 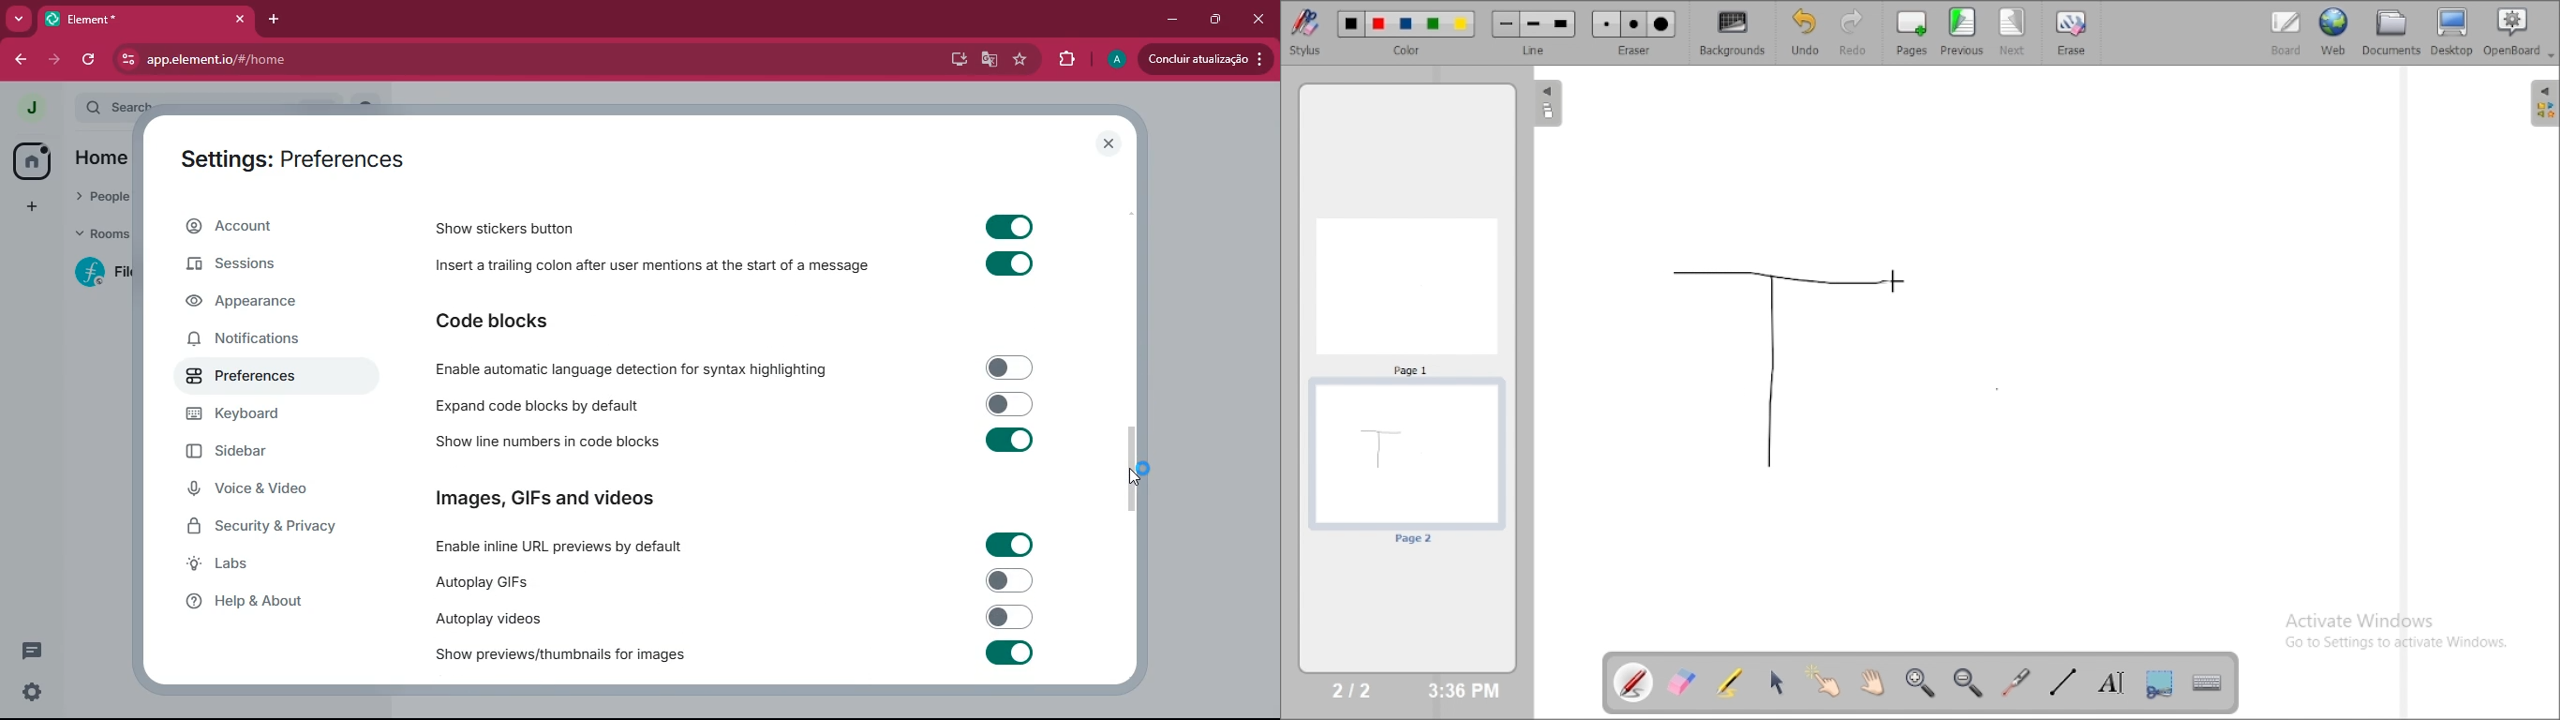 I want to click on Toggle on, so click(x=1010, y=263).